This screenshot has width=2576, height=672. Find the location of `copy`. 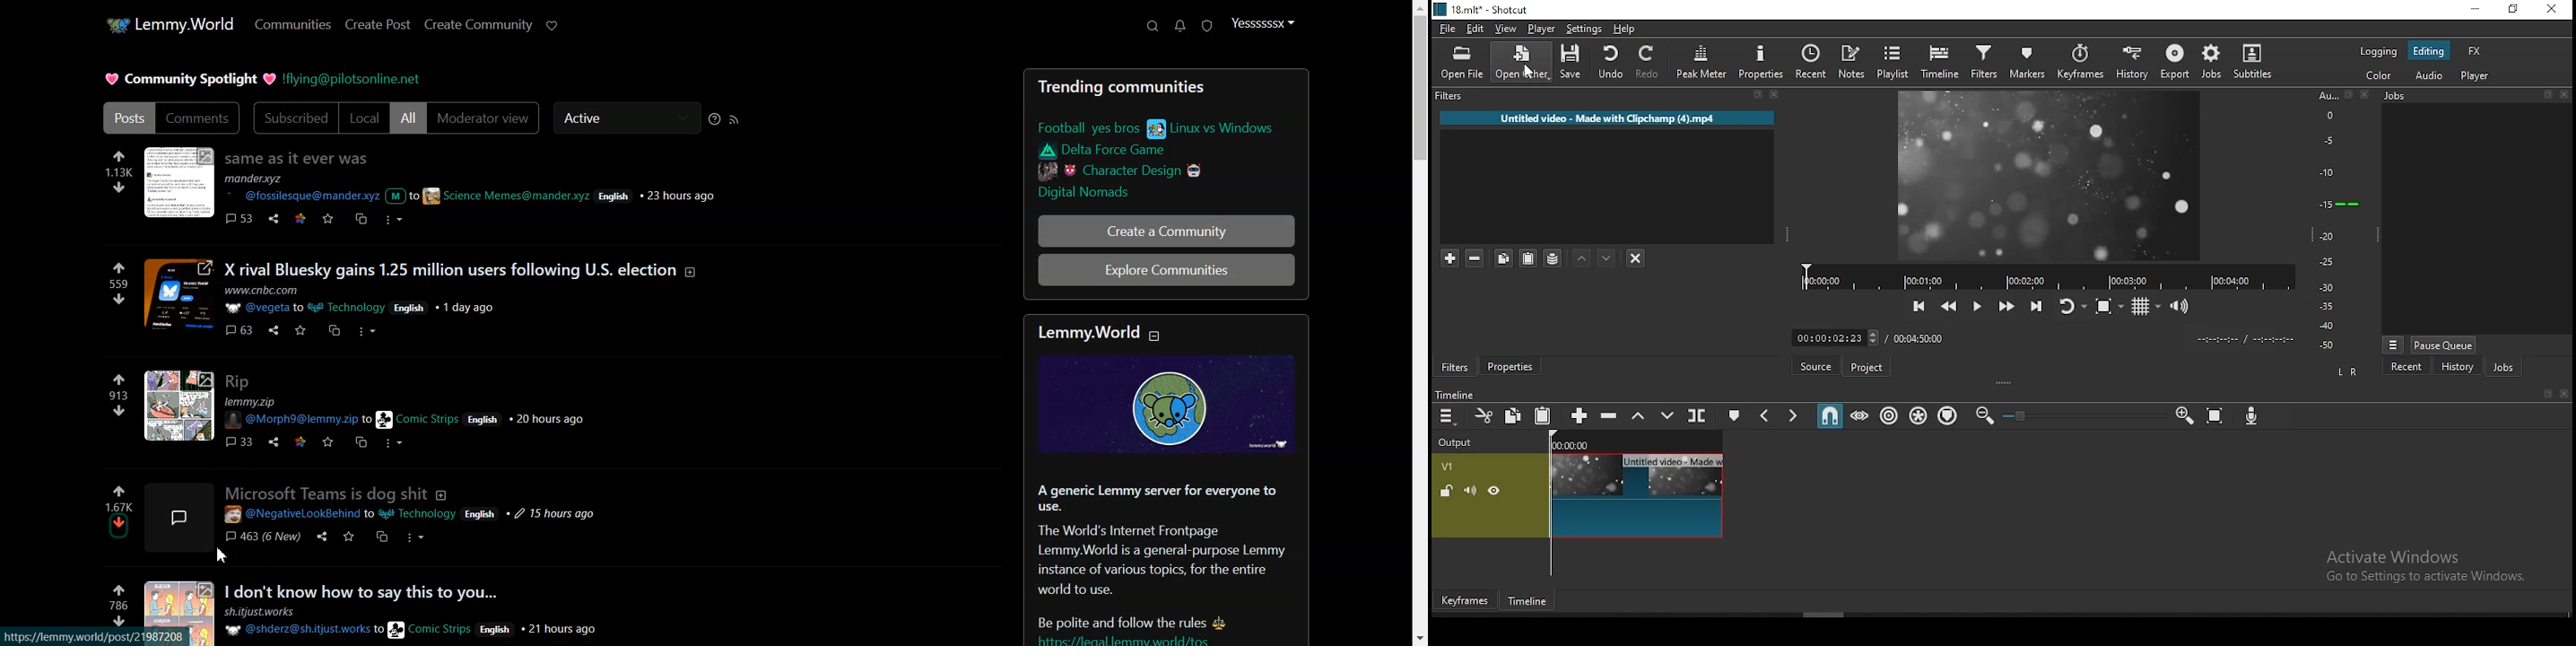

copy is located at coordinates (1517, 417).